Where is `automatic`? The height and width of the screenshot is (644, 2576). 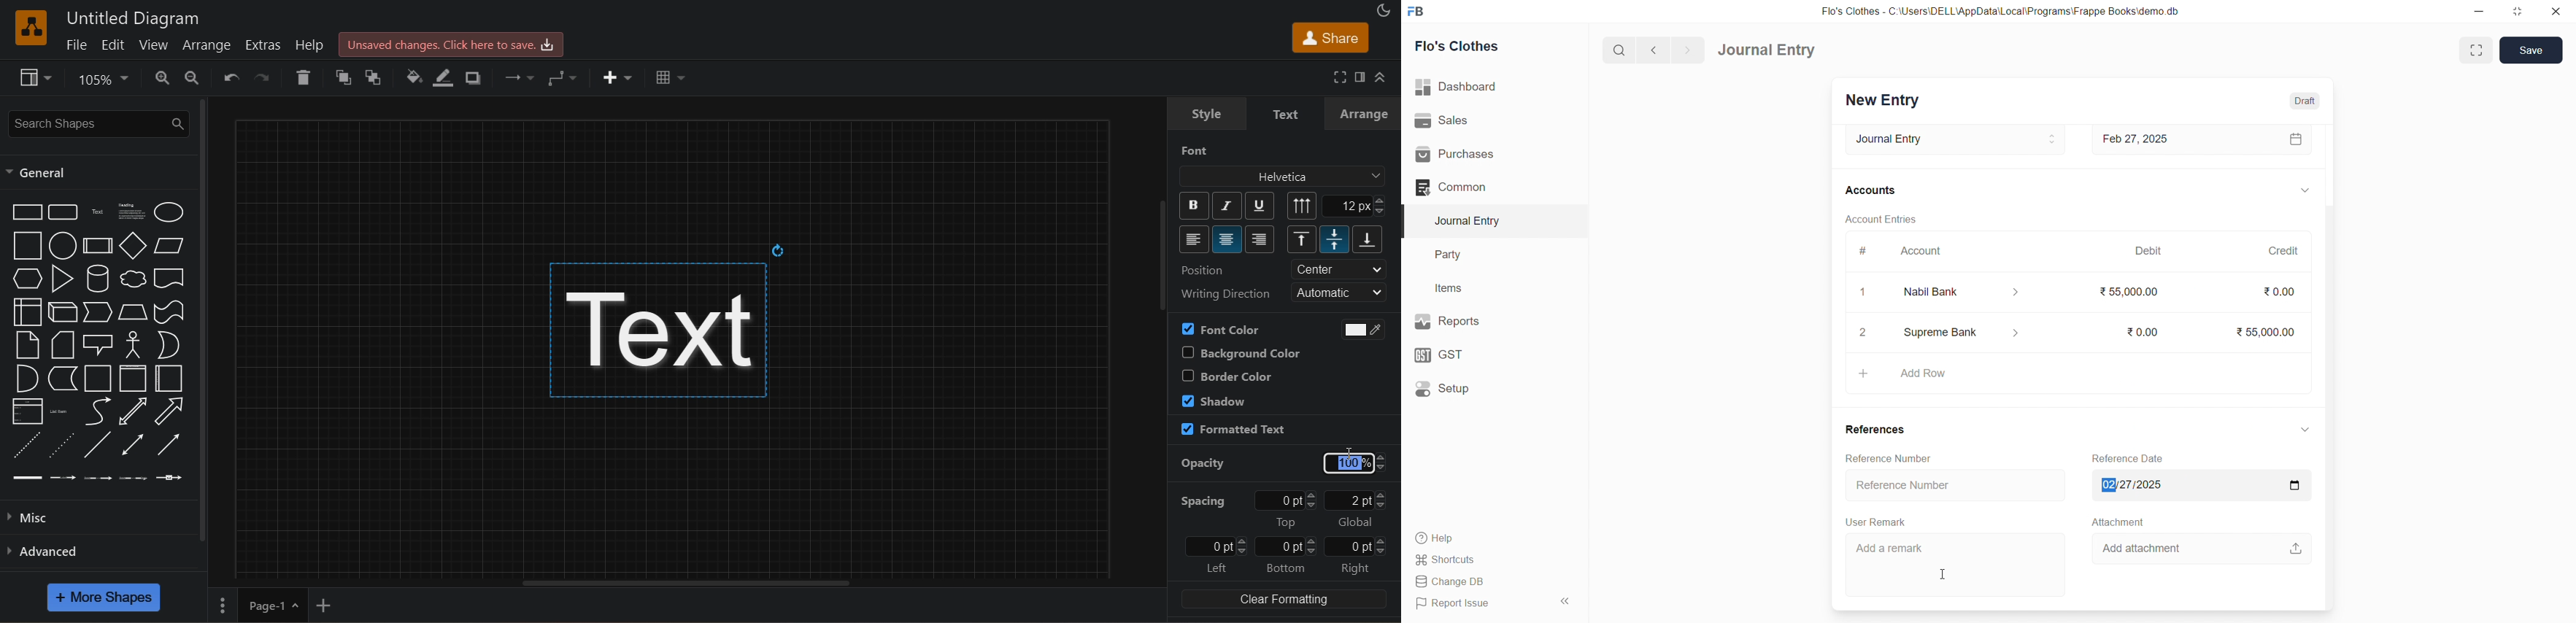 automatic is located at coordinates (1341, 293).